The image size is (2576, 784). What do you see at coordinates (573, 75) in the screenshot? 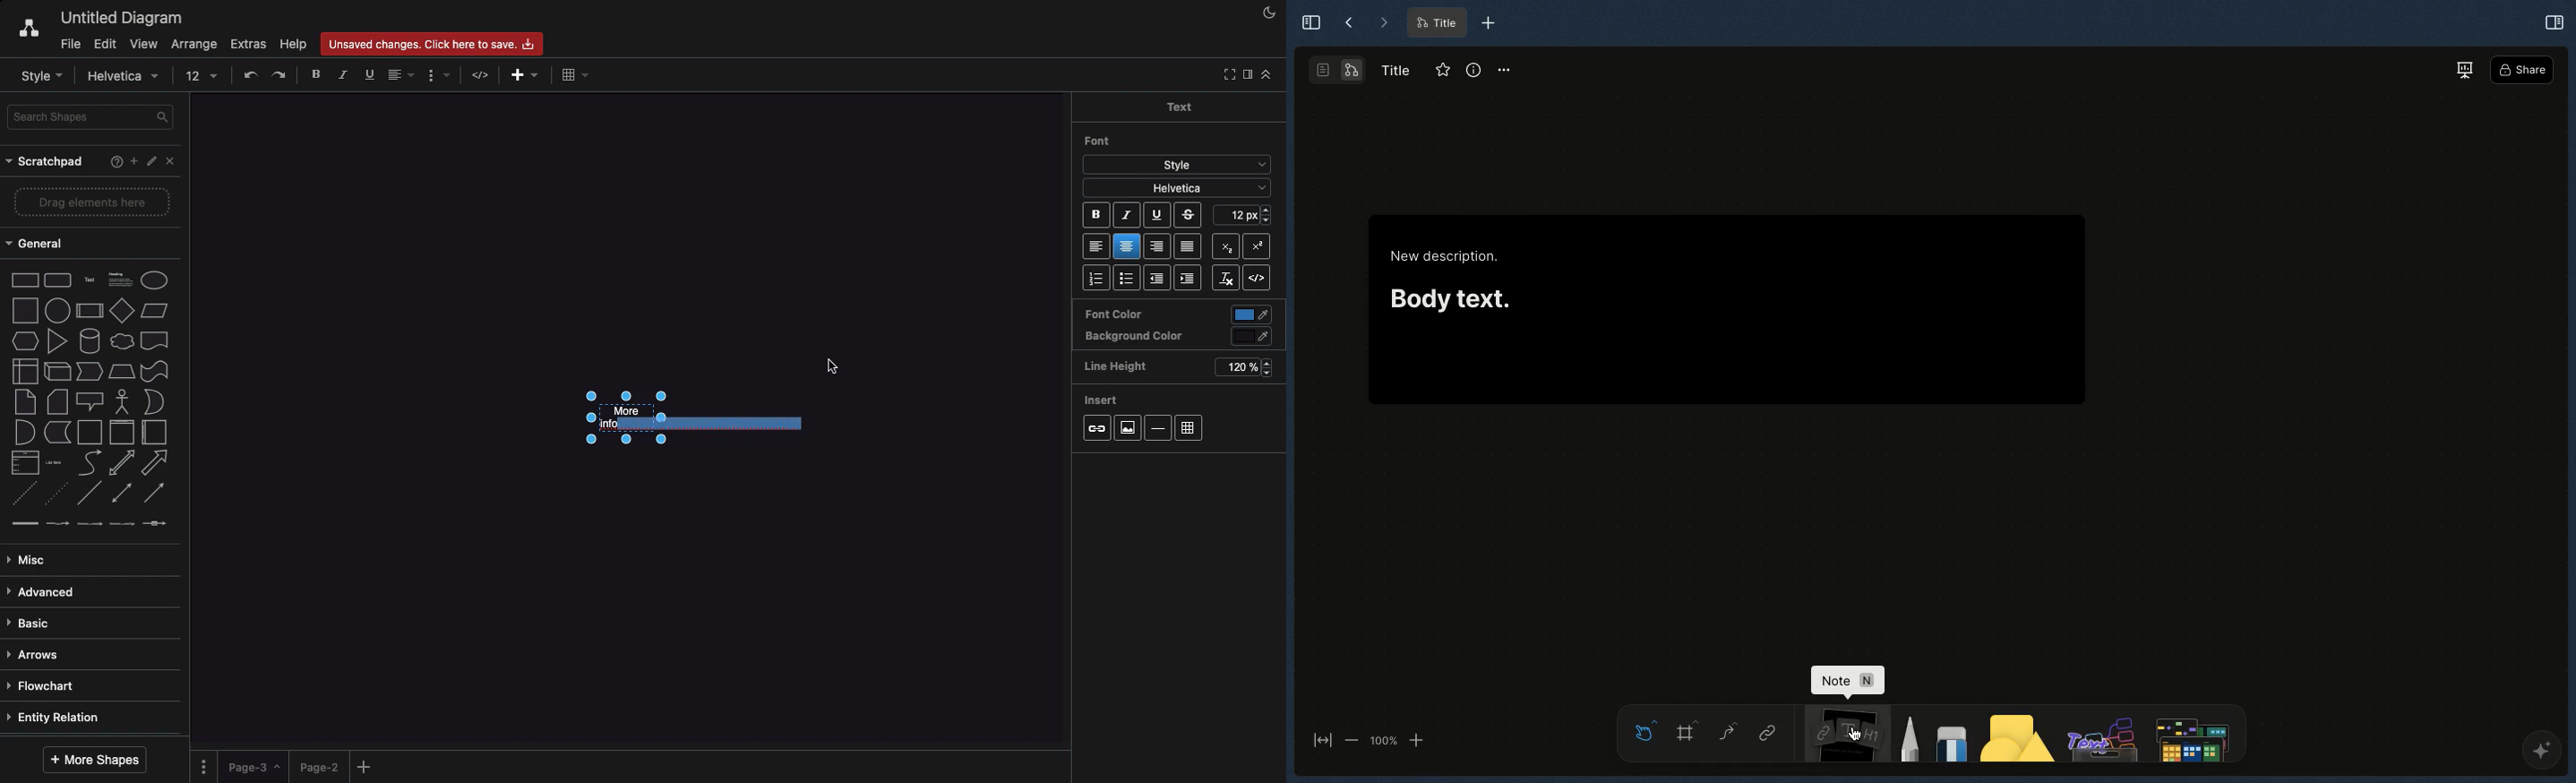
I see `Add` at bounding box center [573, 75].